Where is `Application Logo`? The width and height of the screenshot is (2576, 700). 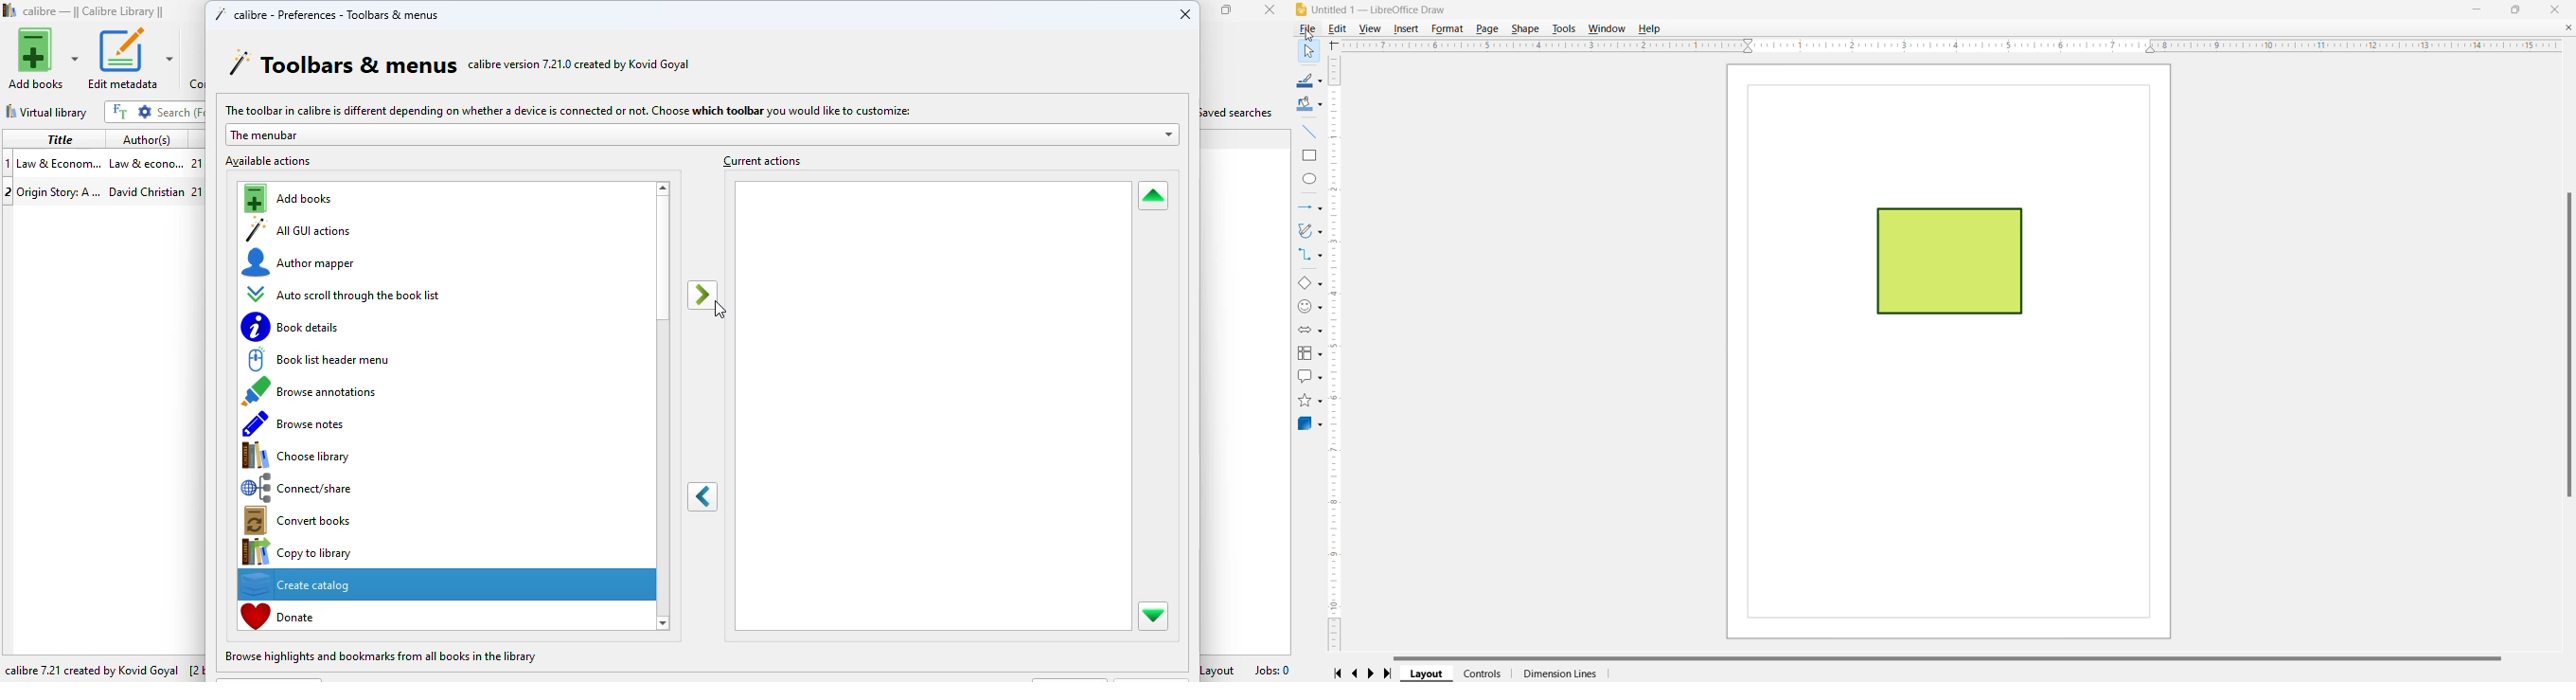 Application Logo is located at coordinates (1302, 11).